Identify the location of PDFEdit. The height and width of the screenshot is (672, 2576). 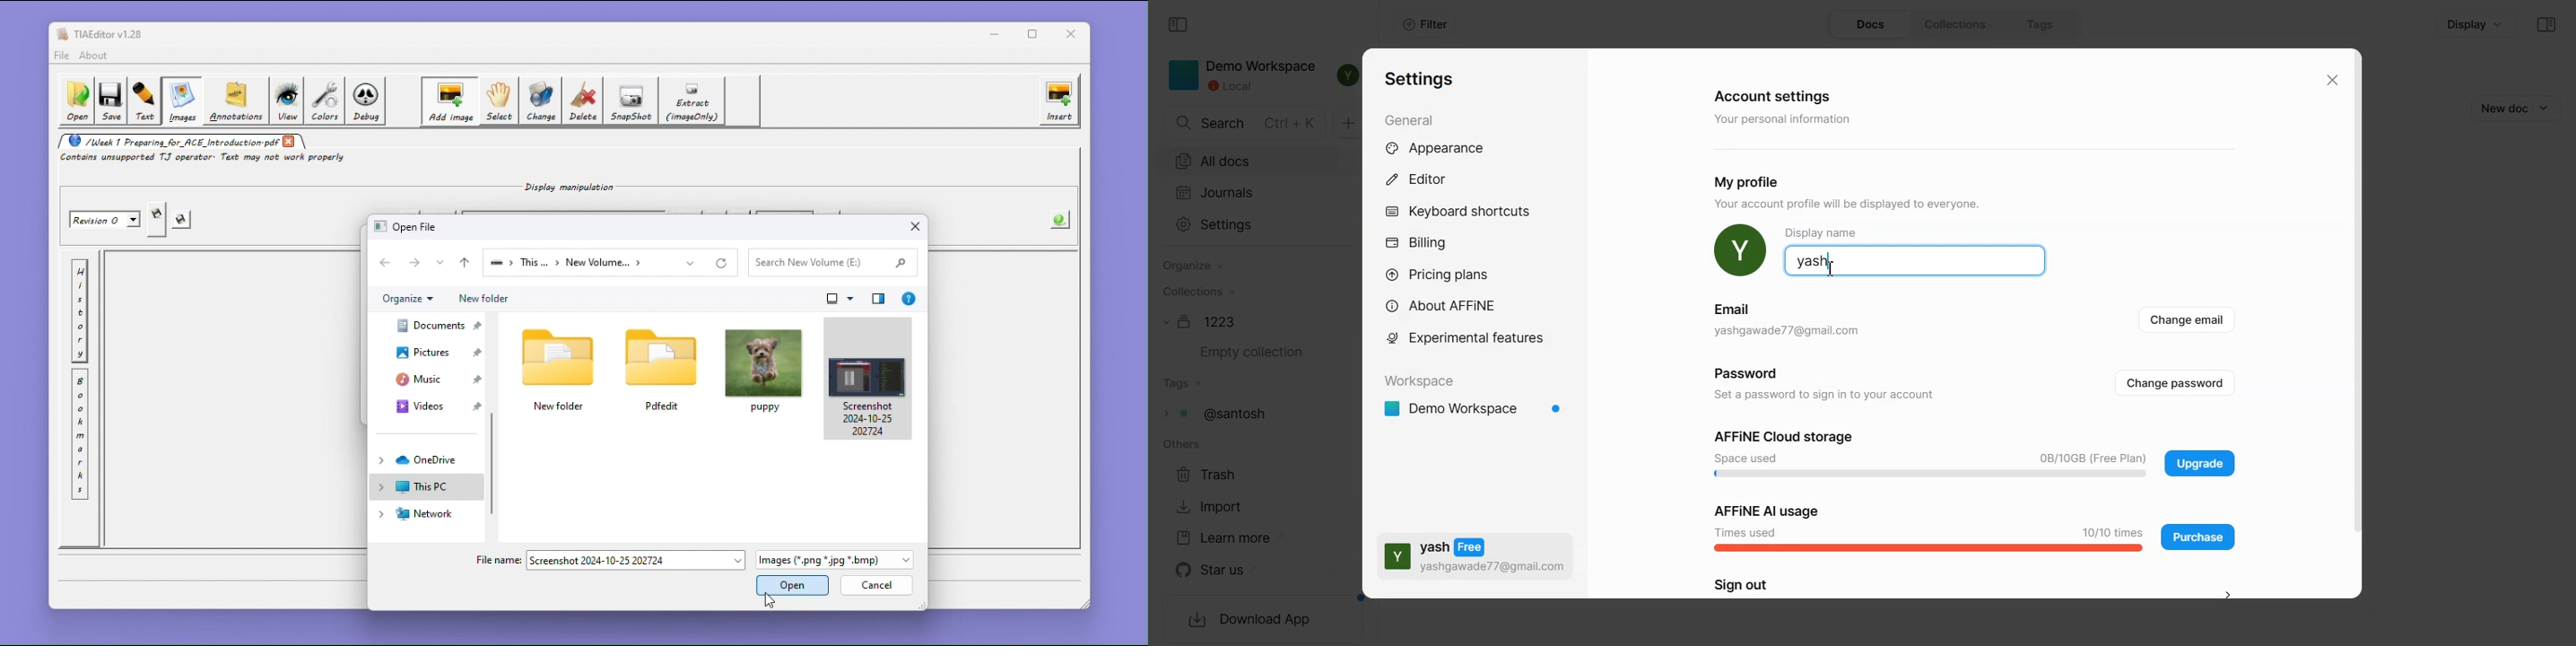
(661, 369).